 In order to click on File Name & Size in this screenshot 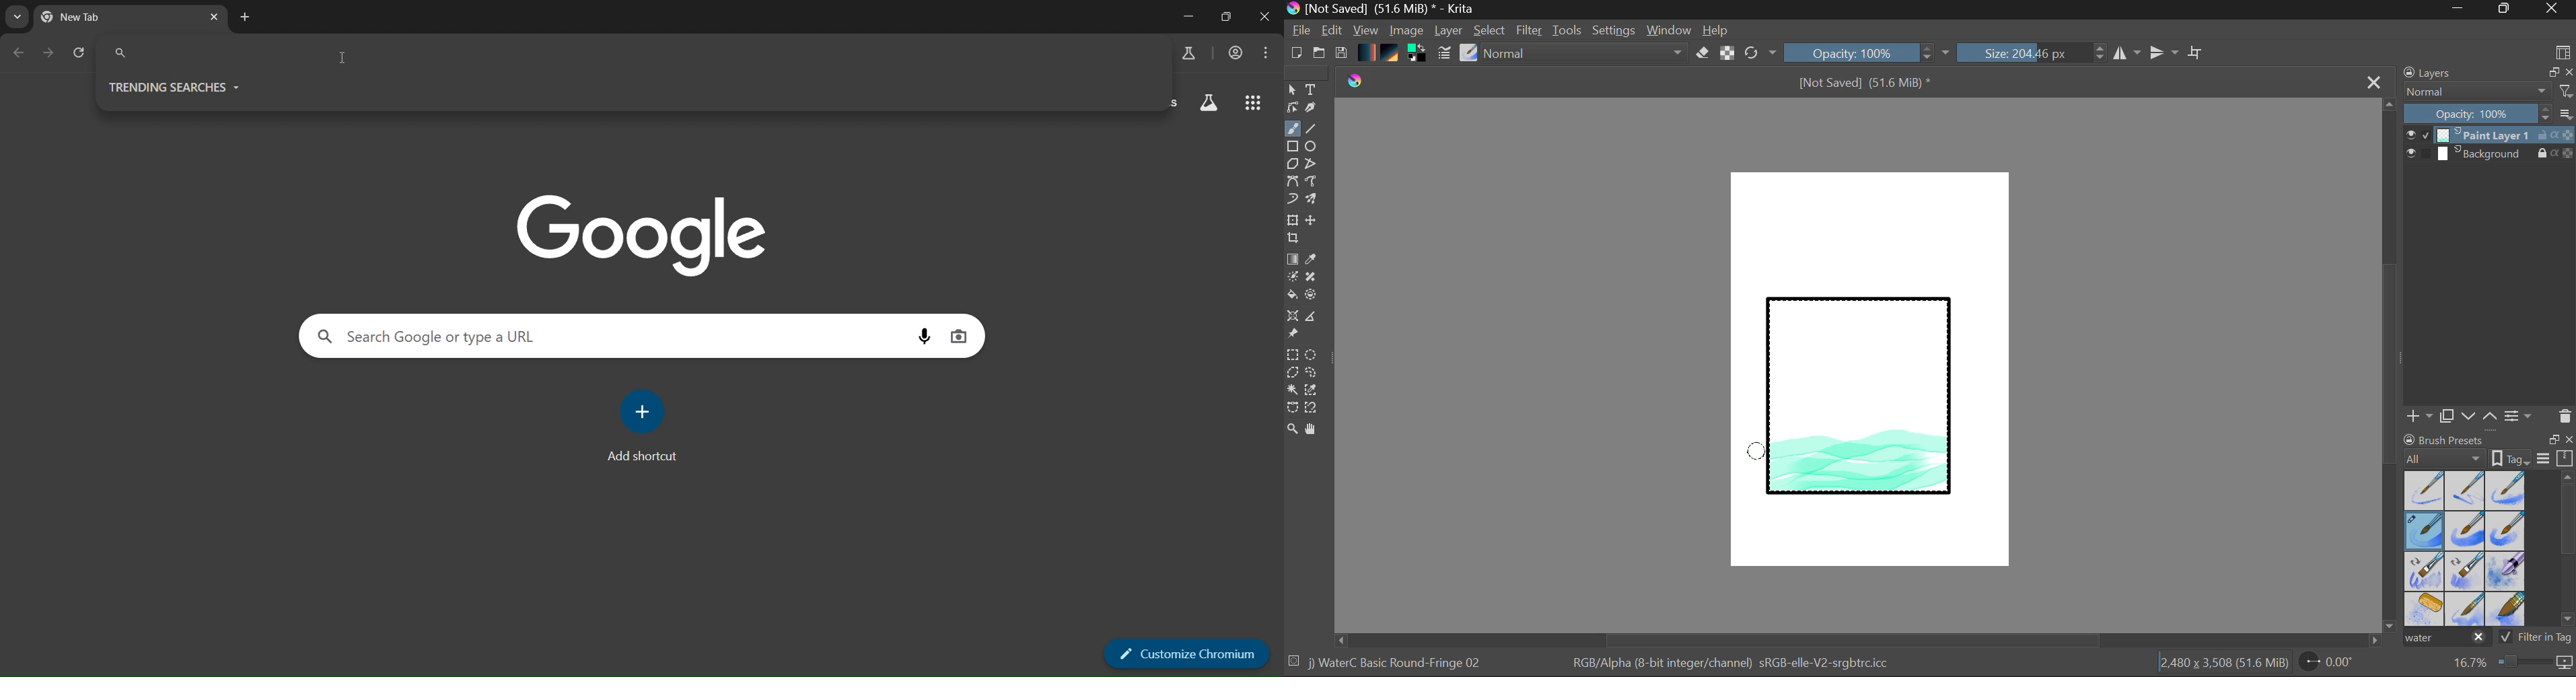, I will do `click(1865, 84)`.